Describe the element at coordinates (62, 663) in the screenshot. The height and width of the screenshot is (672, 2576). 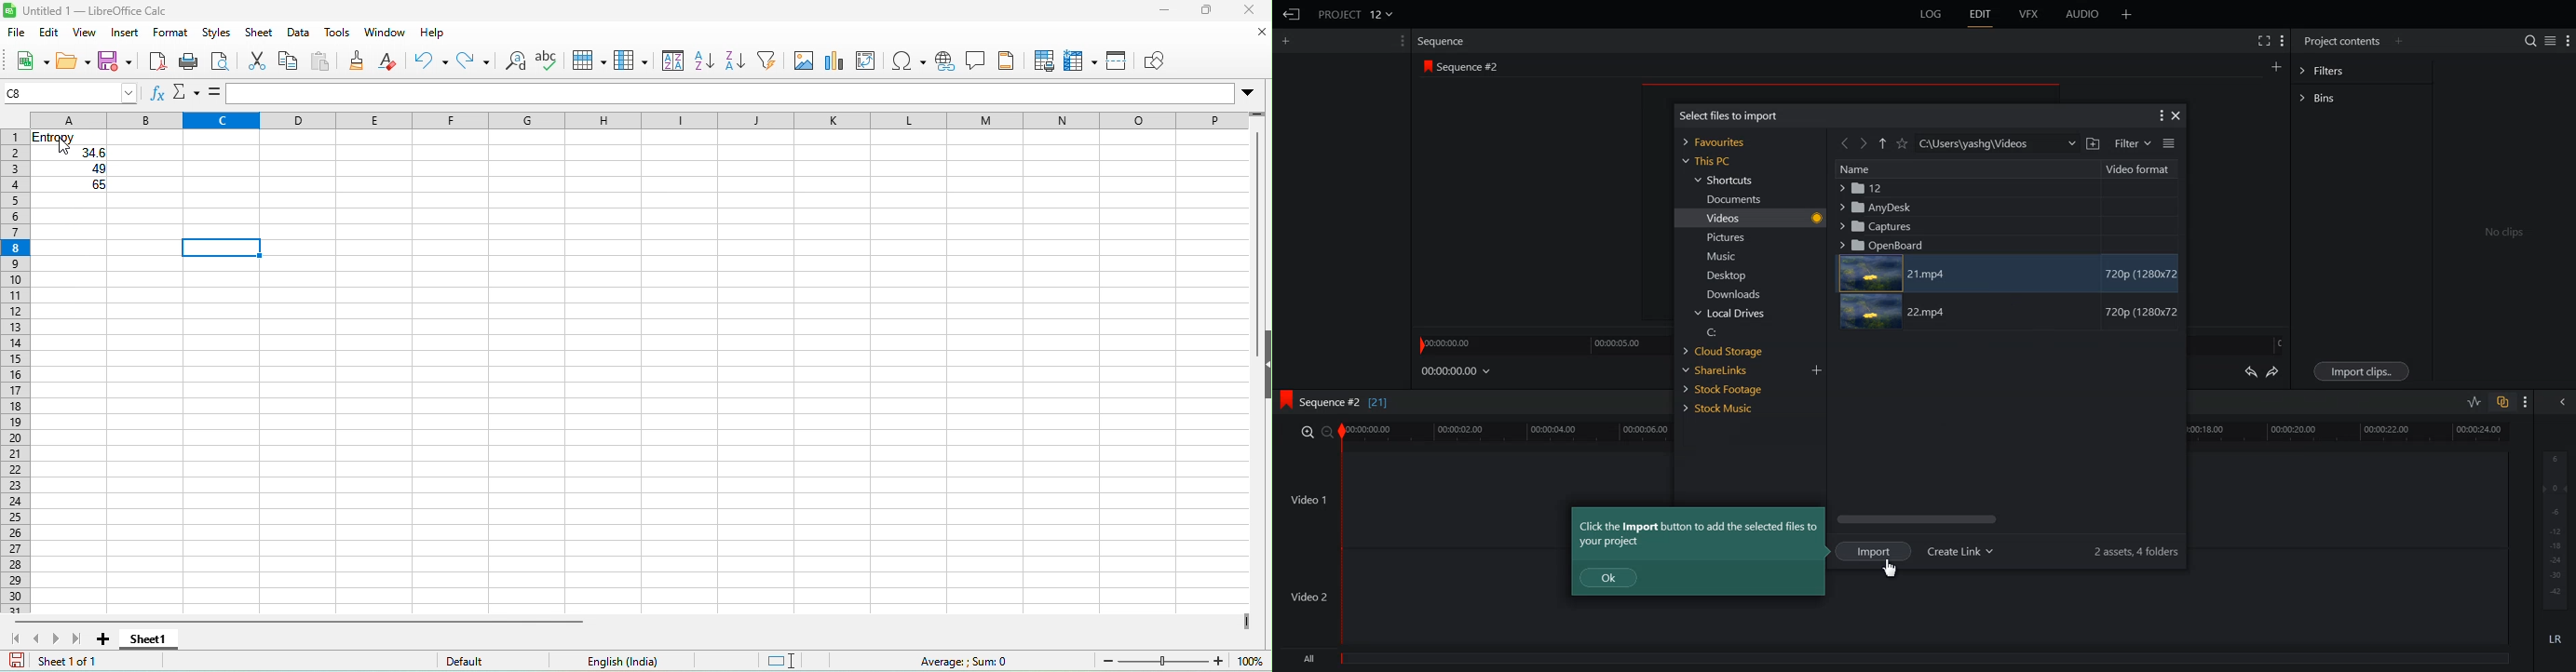
I see `sheet 1 of 1` at that location.